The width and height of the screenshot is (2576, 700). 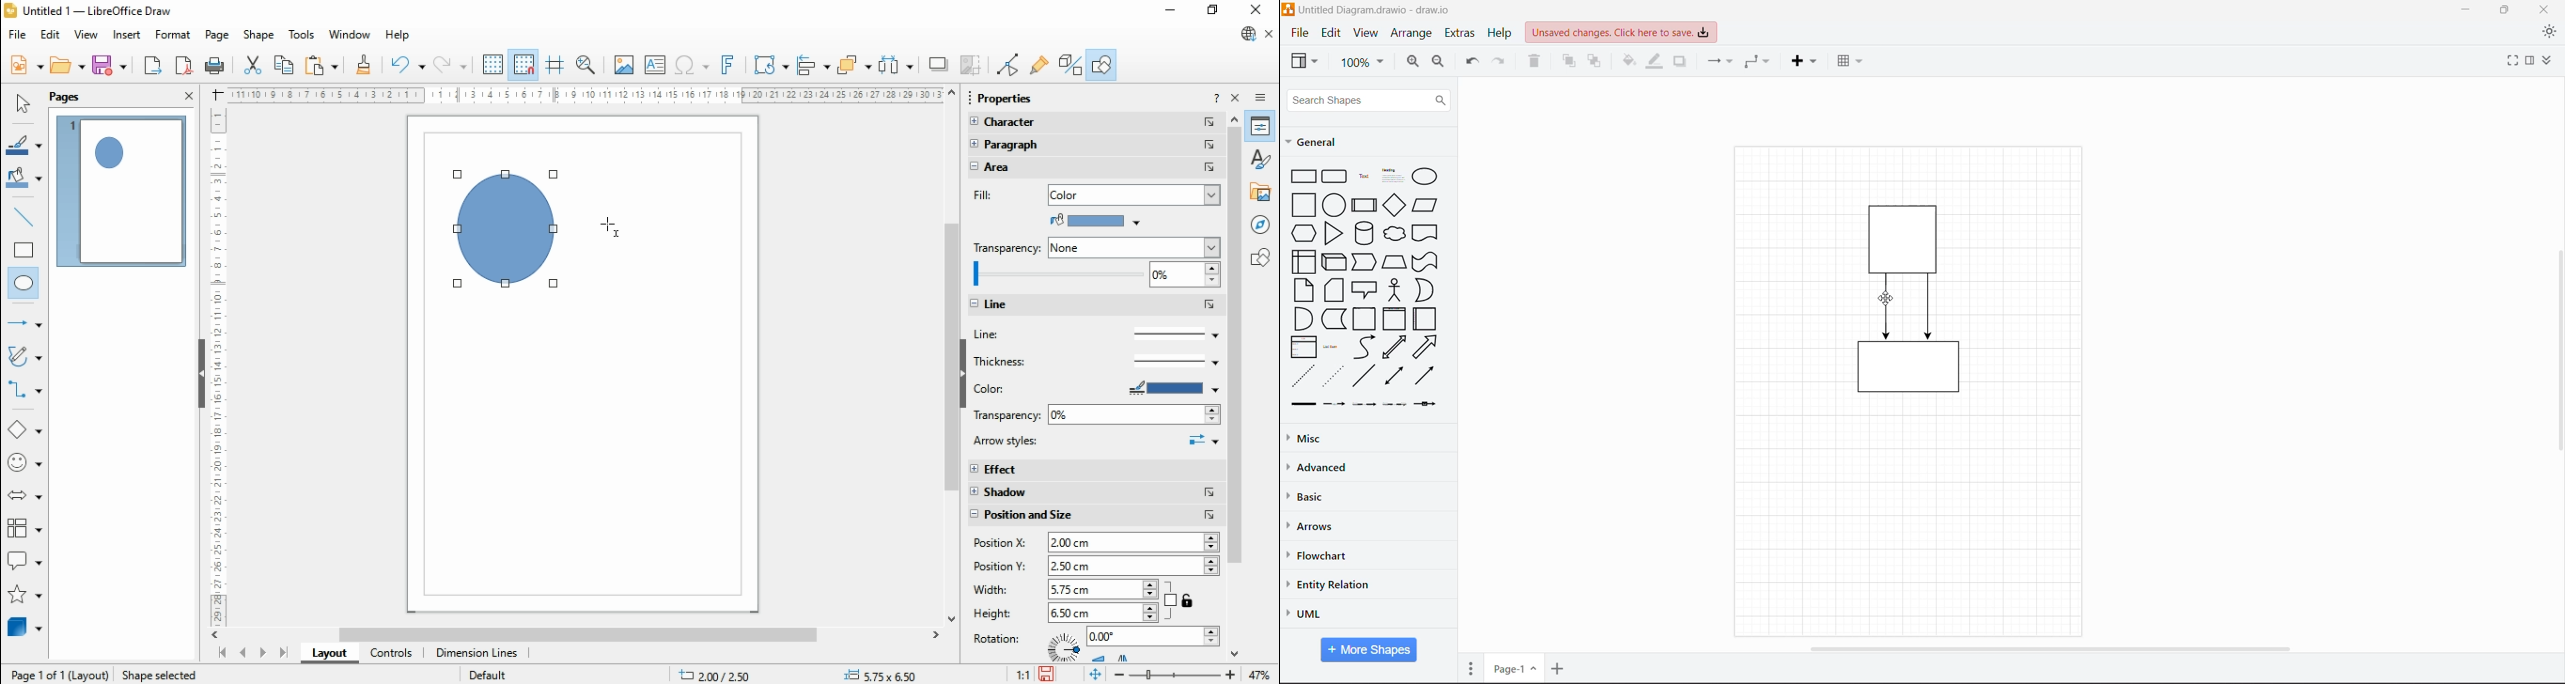 What do you see at coordinates (25, 532) in the screenshot?
I see `flowchart` at bounding box center [25, 532].